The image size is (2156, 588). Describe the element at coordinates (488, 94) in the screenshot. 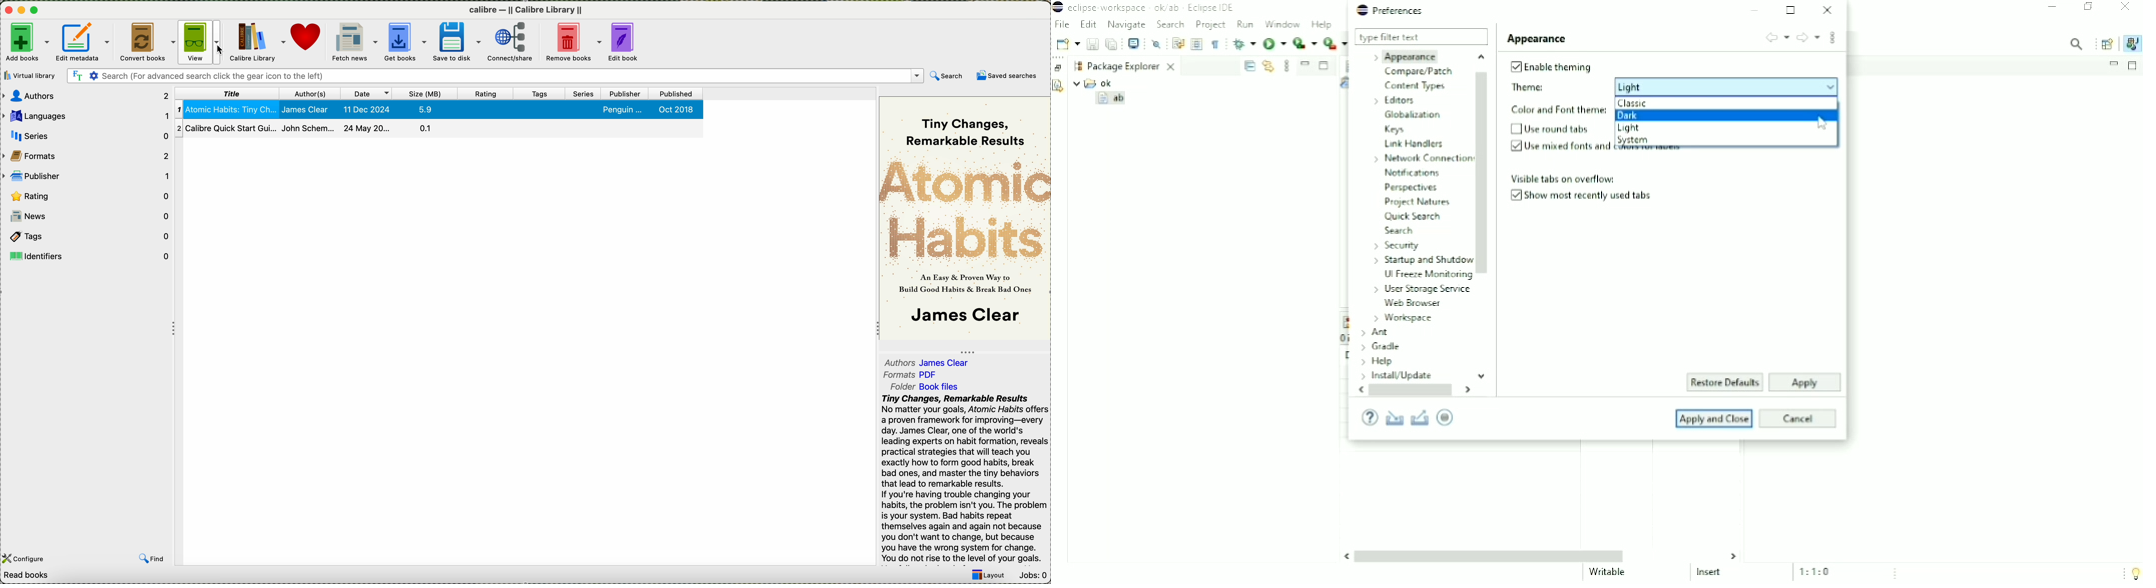

I see `rating` at that location.